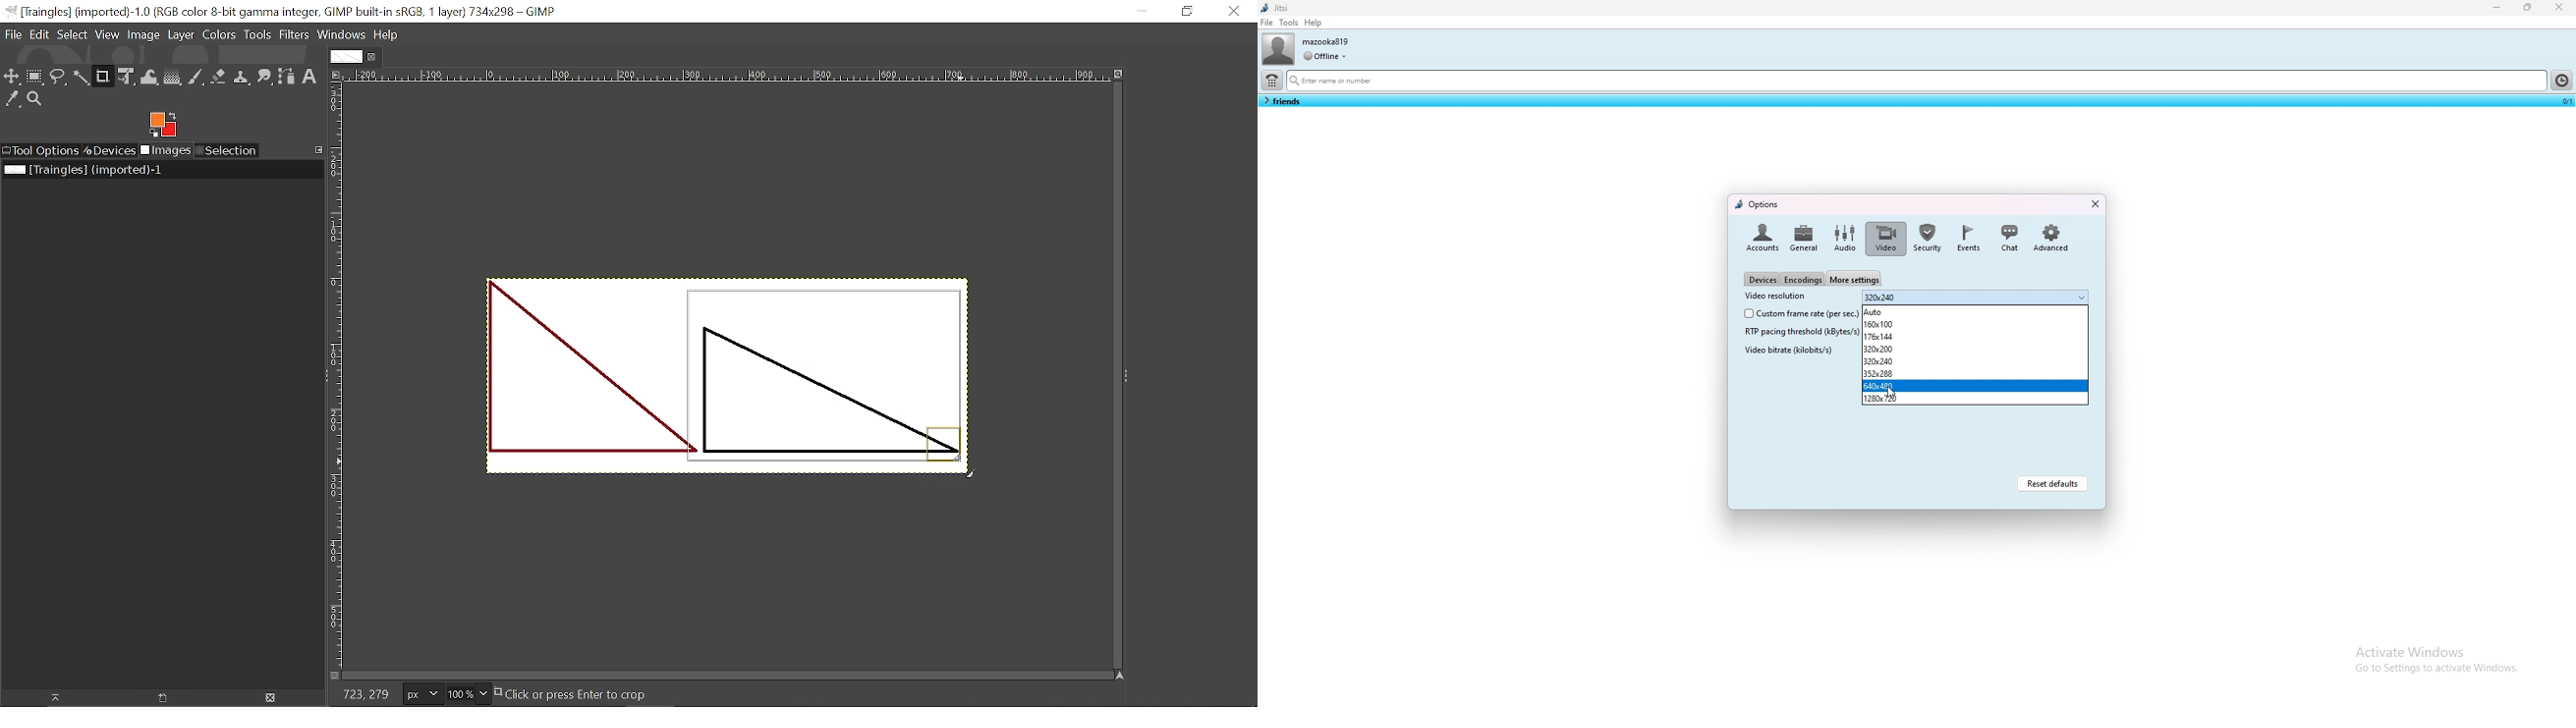  I want to click on resize, so click(2529, 8).